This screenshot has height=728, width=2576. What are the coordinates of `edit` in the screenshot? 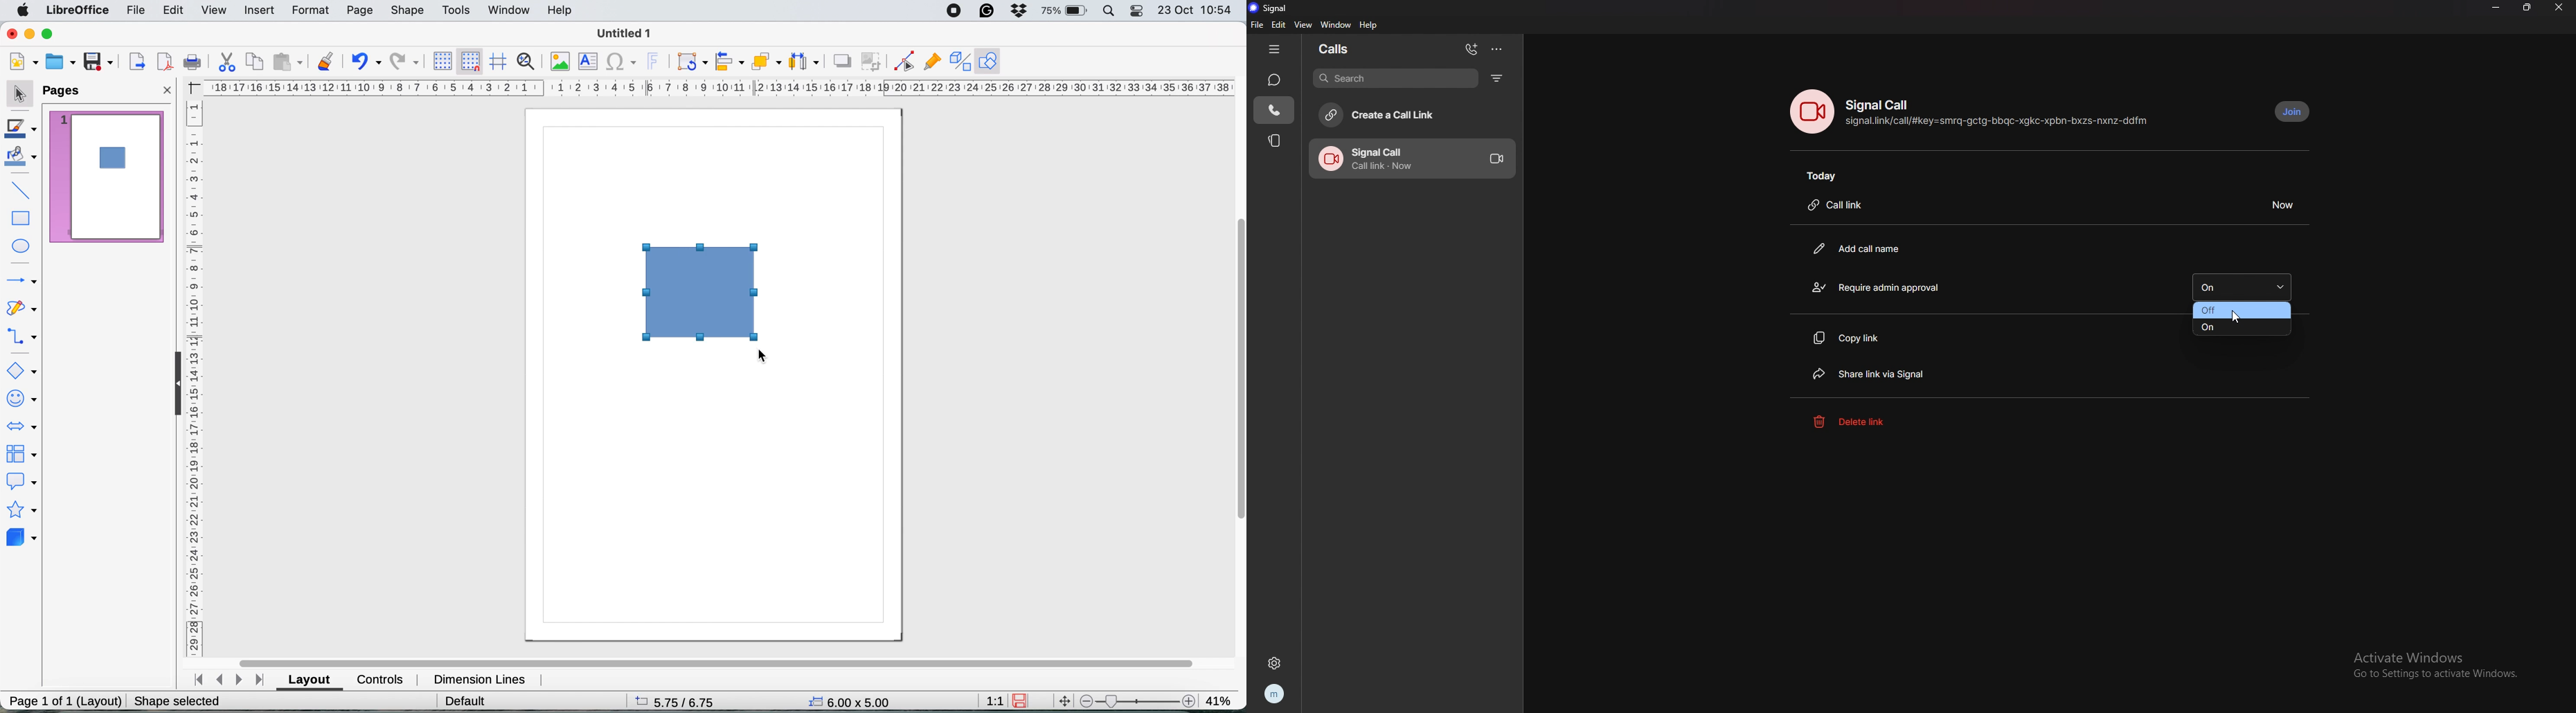 It's located at (175, 11).